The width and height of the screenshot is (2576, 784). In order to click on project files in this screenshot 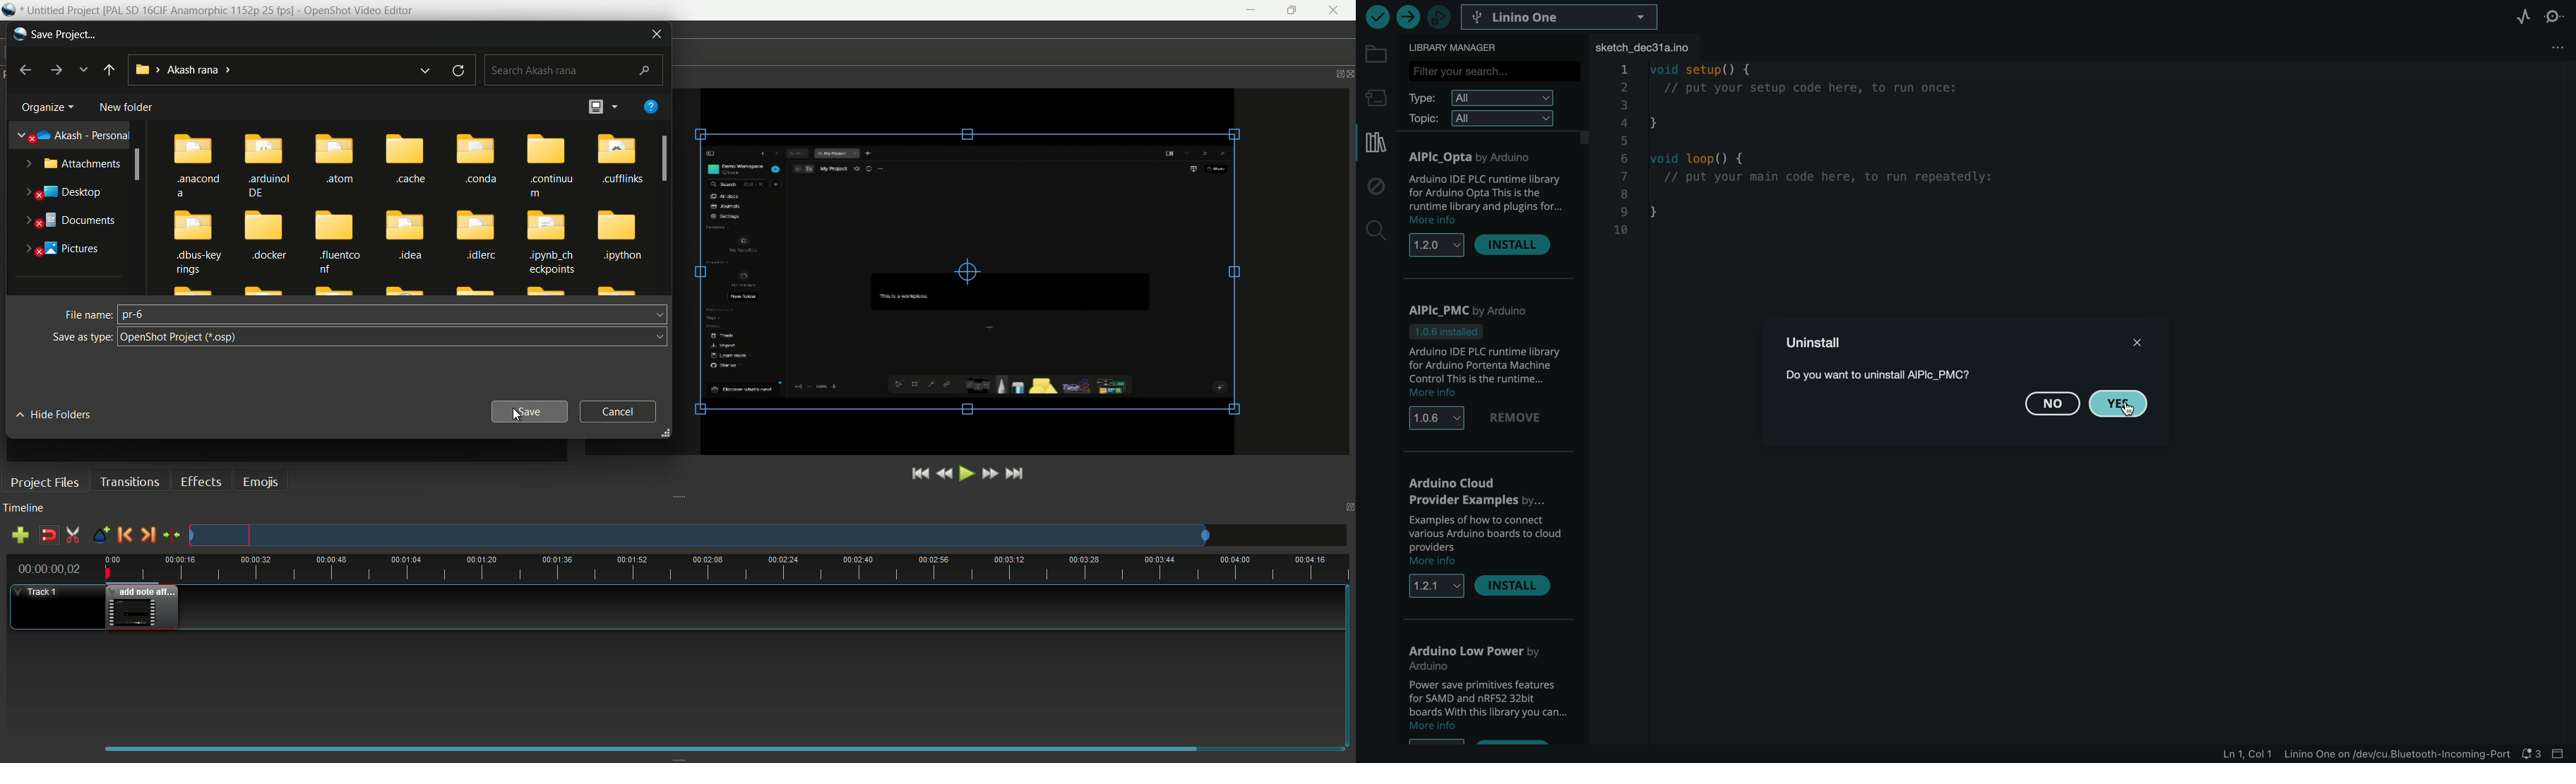, I will do `click(44, 483)`.